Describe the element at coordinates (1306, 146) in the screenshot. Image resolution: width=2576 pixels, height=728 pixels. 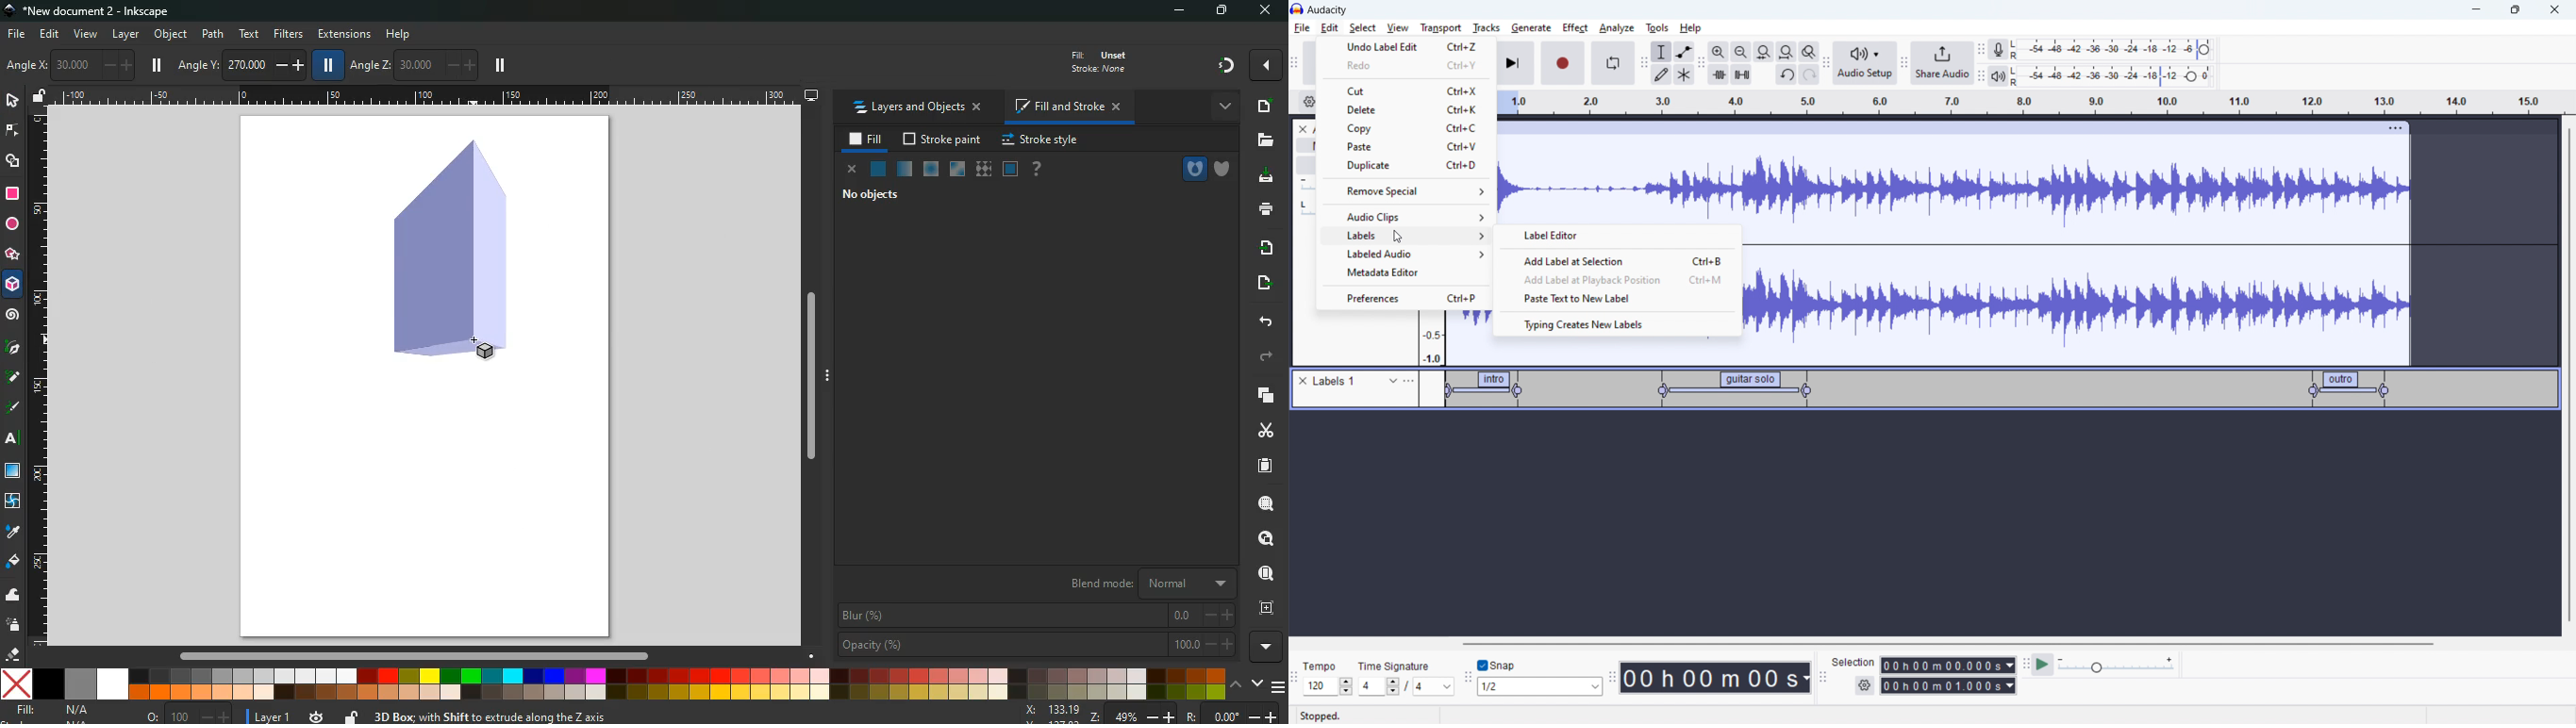
I see `mute` at that location.